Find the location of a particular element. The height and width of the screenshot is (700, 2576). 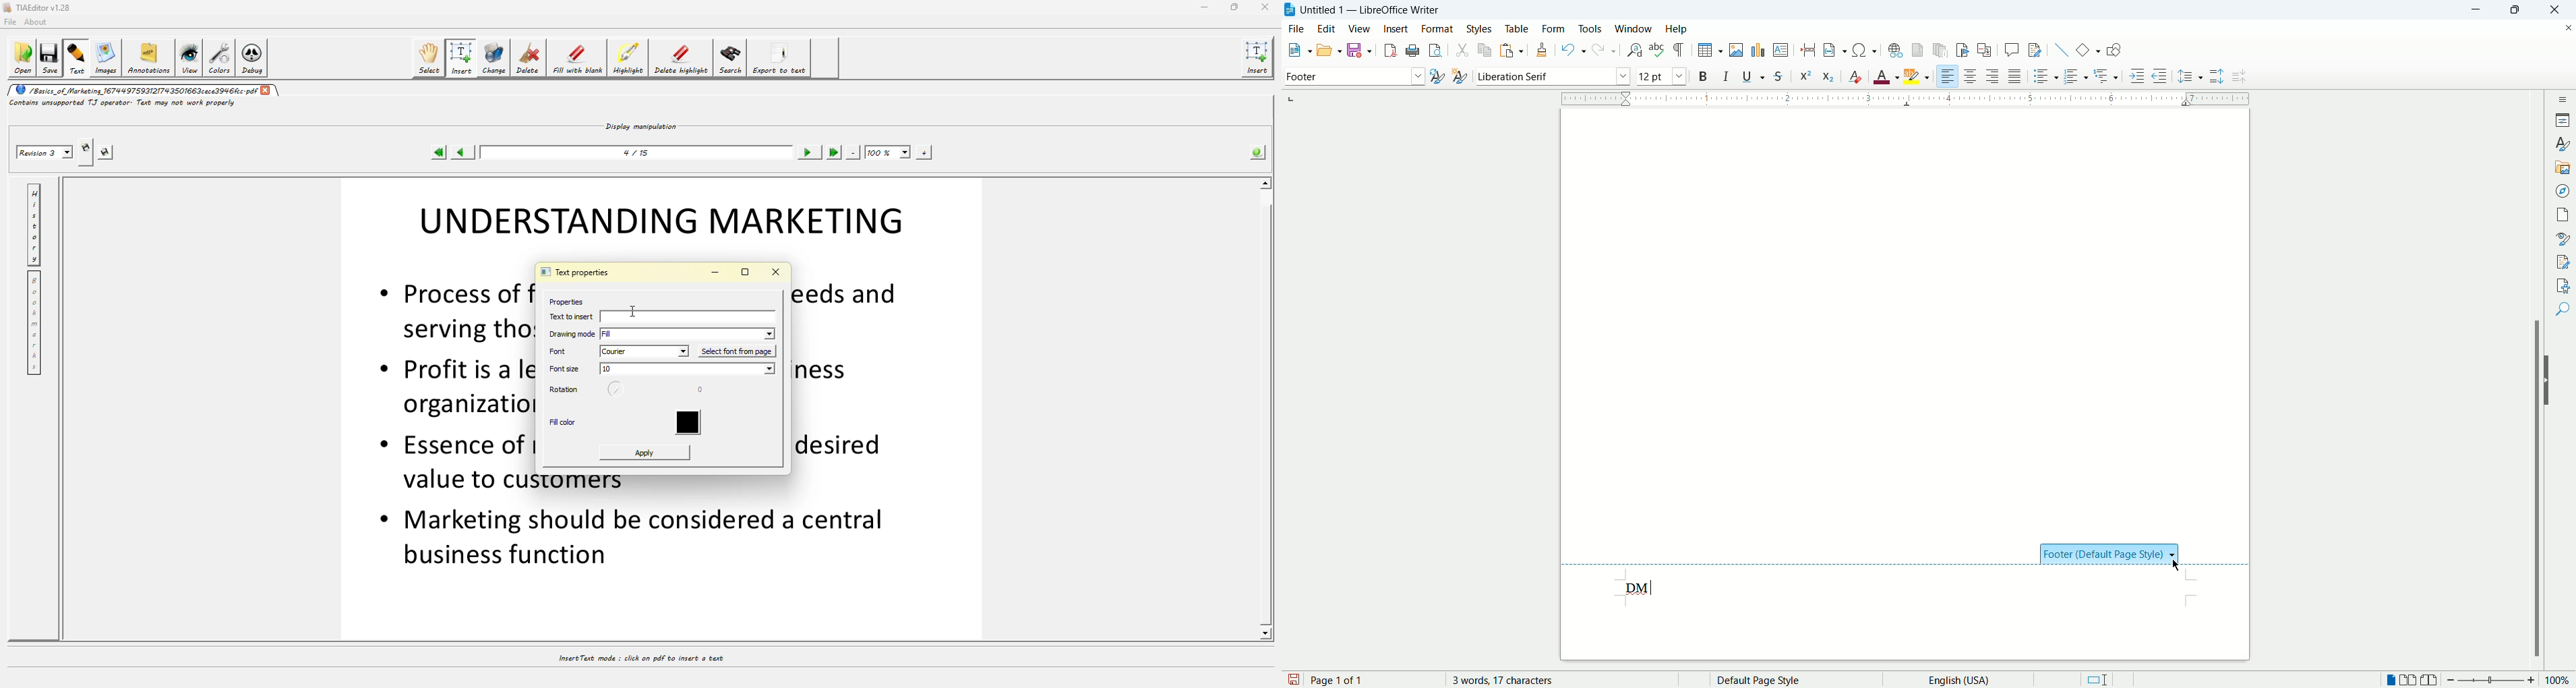

properties is located at coordinates (2564, 119).